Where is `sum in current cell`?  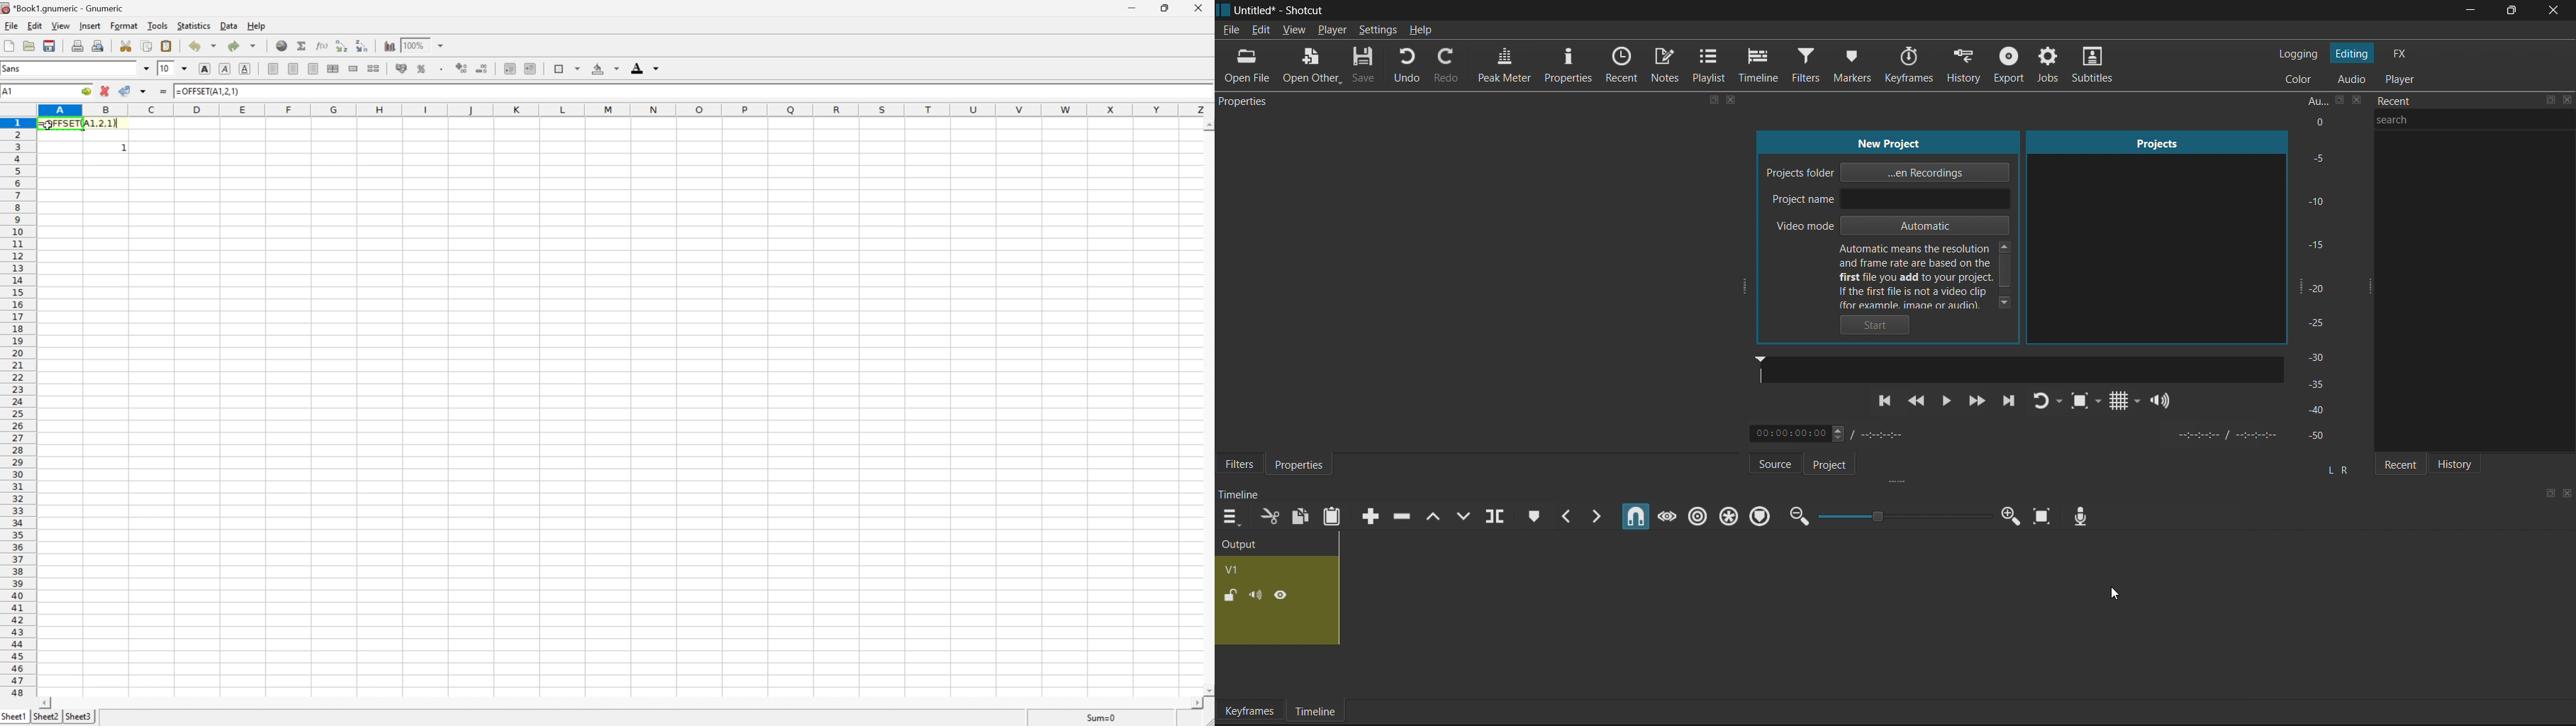
sum in current cell is located at coordinates (302, 47).